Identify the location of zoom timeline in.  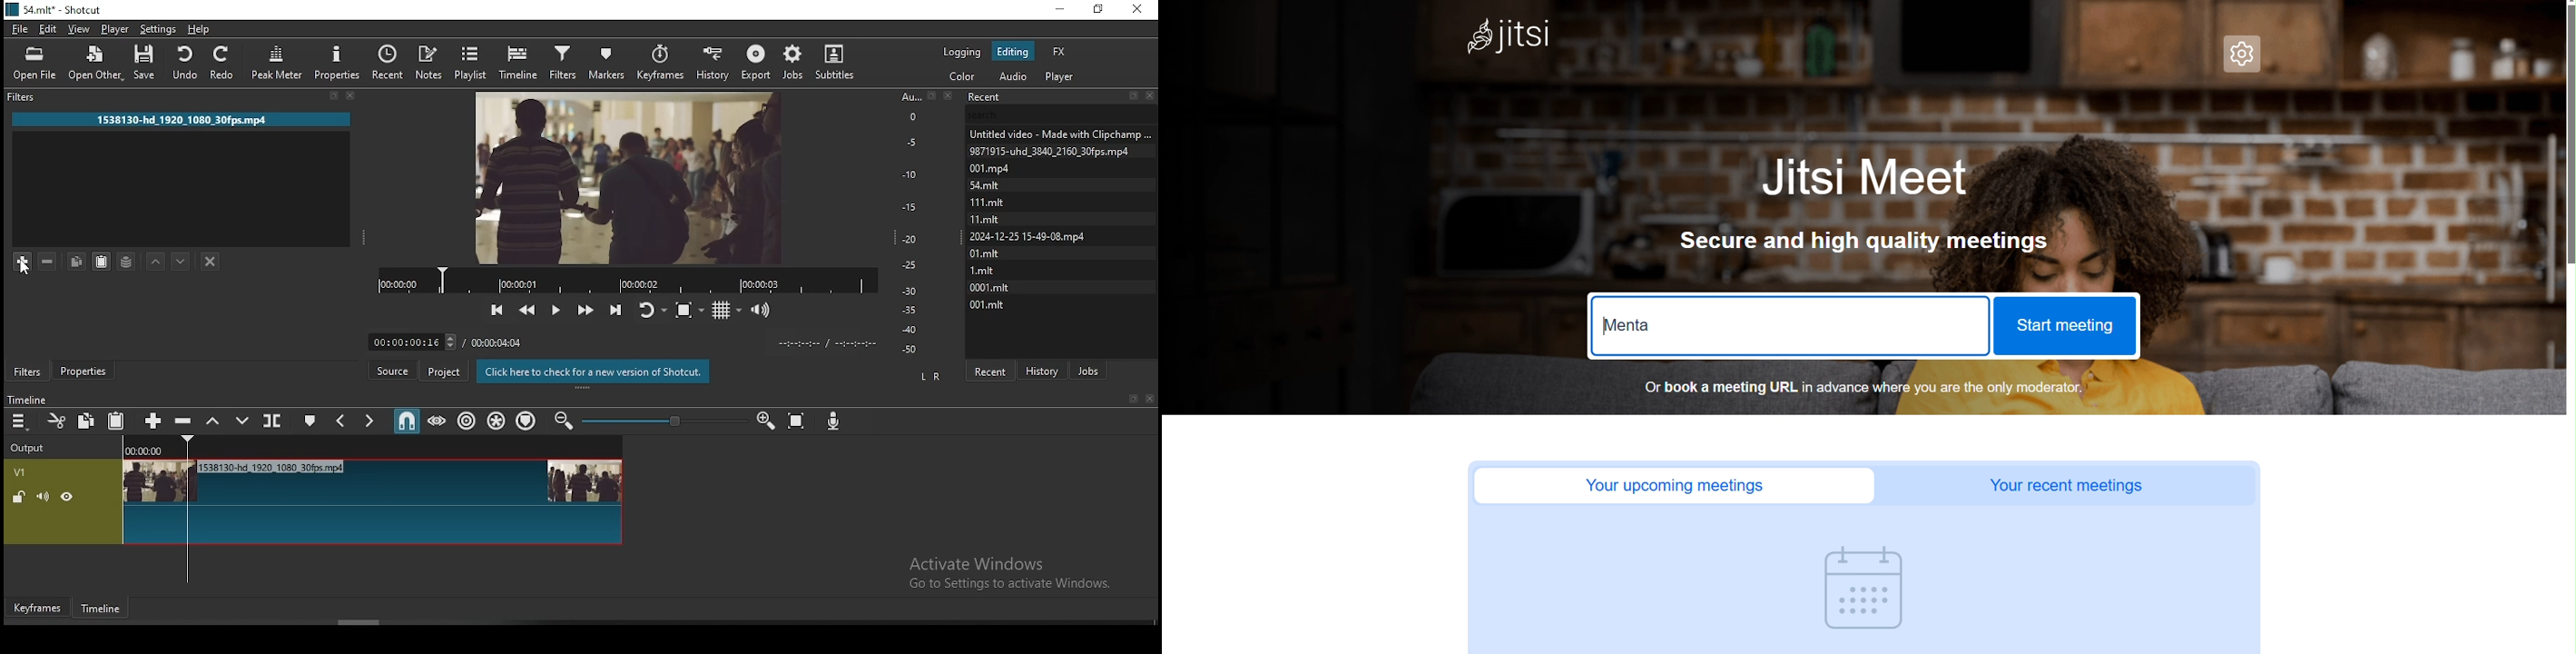
(565, 420).